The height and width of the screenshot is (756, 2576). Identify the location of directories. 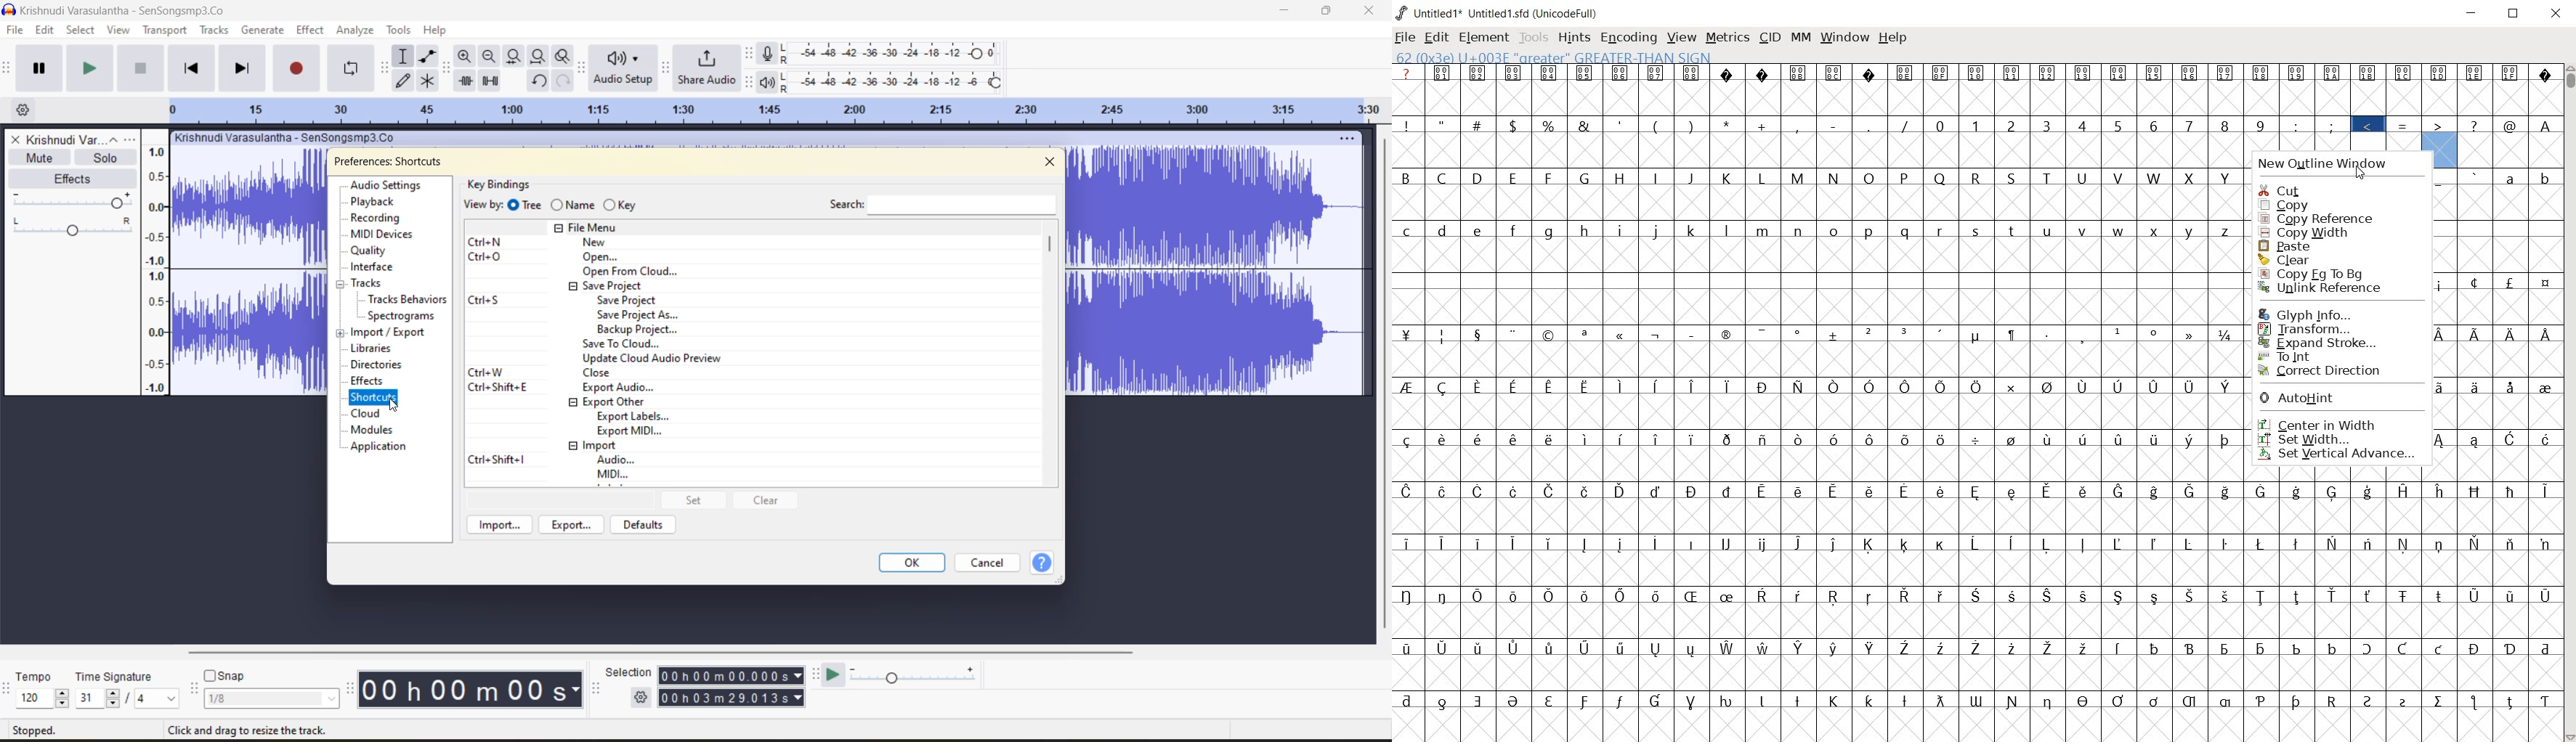
(381, 365).